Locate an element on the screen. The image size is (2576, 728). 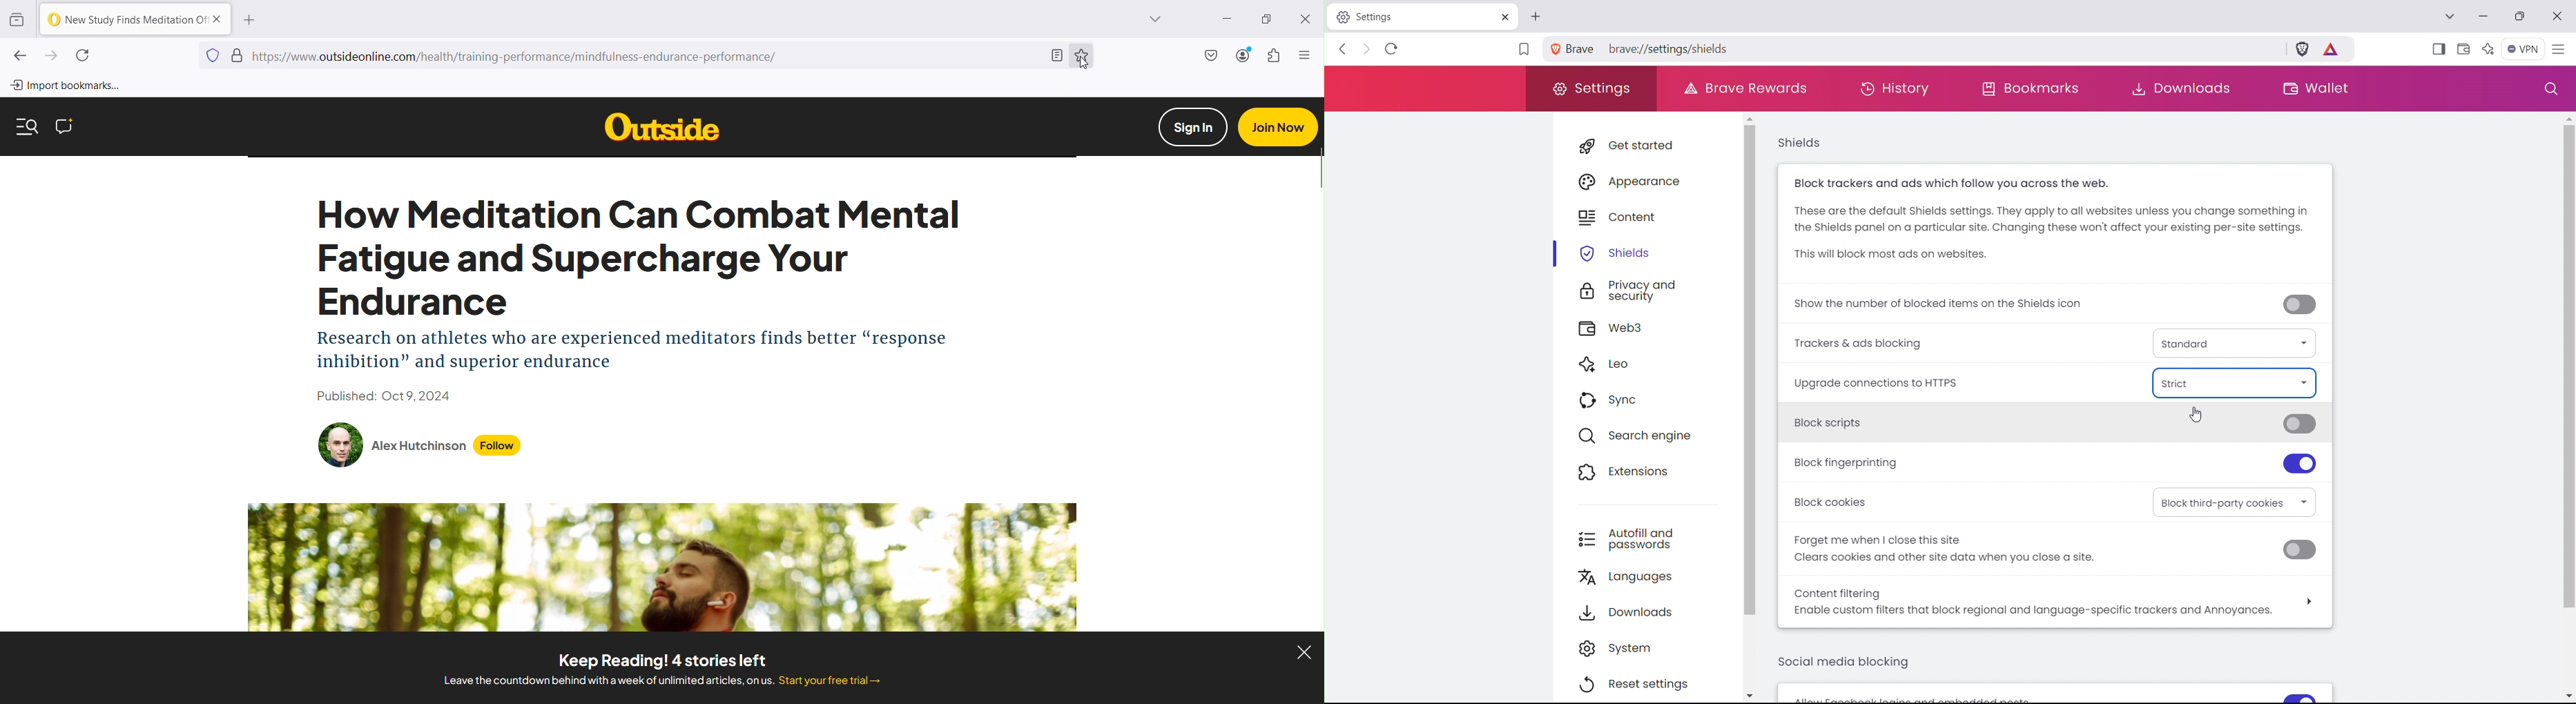
shields is located at coordinates (1800, 143).